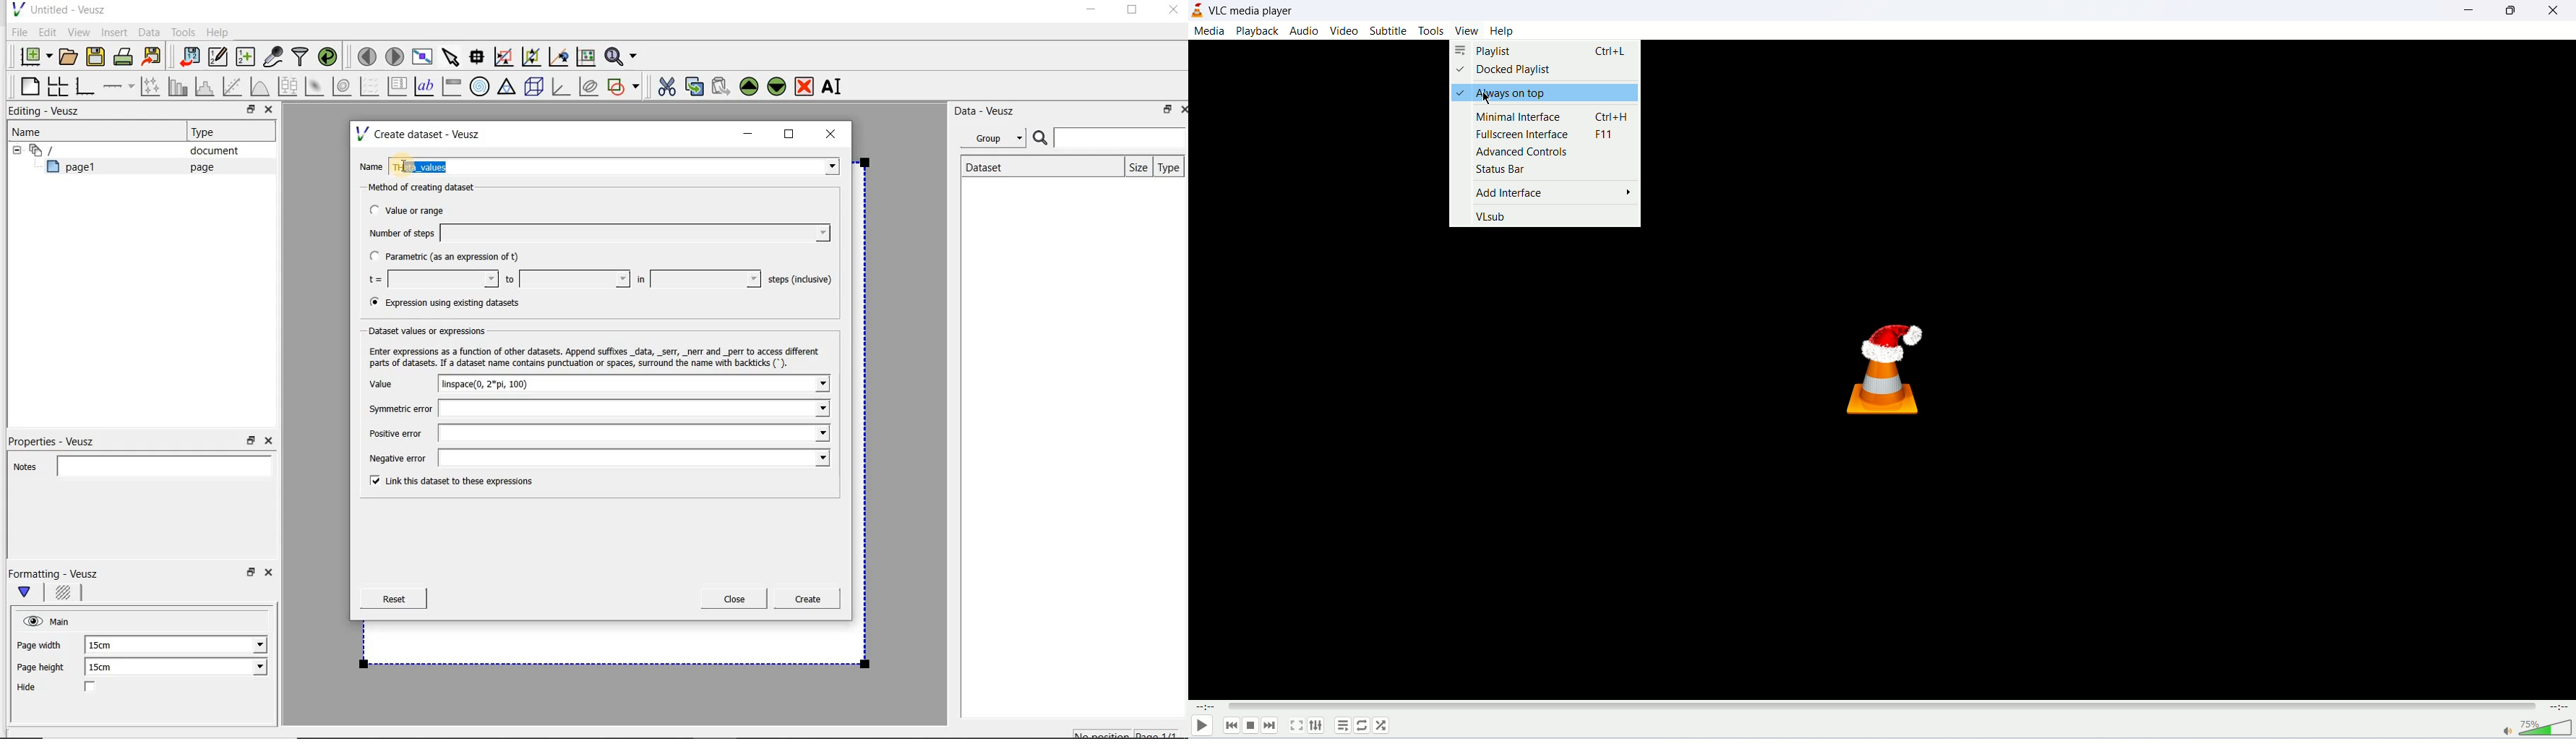  Describe the element at coordinates (421, 55) in the screenshot. I see `view plot full screen` at that location.